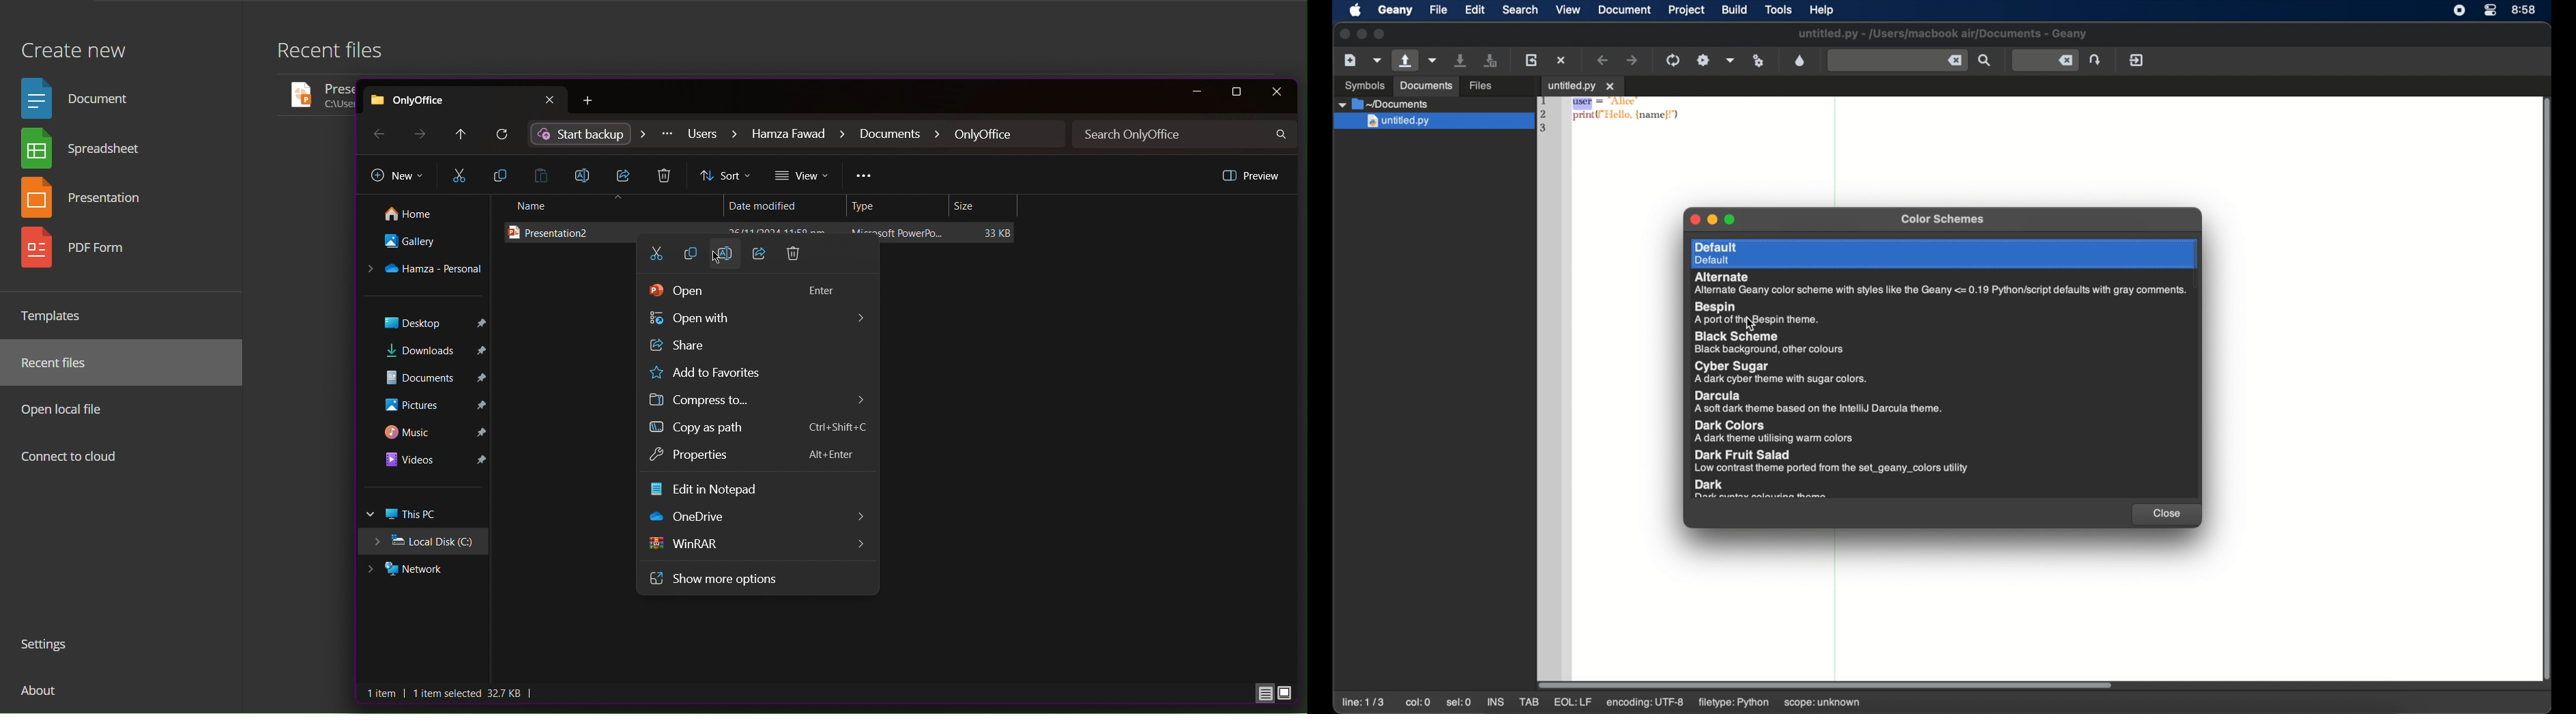 The image size is (2576, 728). Describe the element at coordinates (41, 696) in the screenshot. I see `About` at that location.